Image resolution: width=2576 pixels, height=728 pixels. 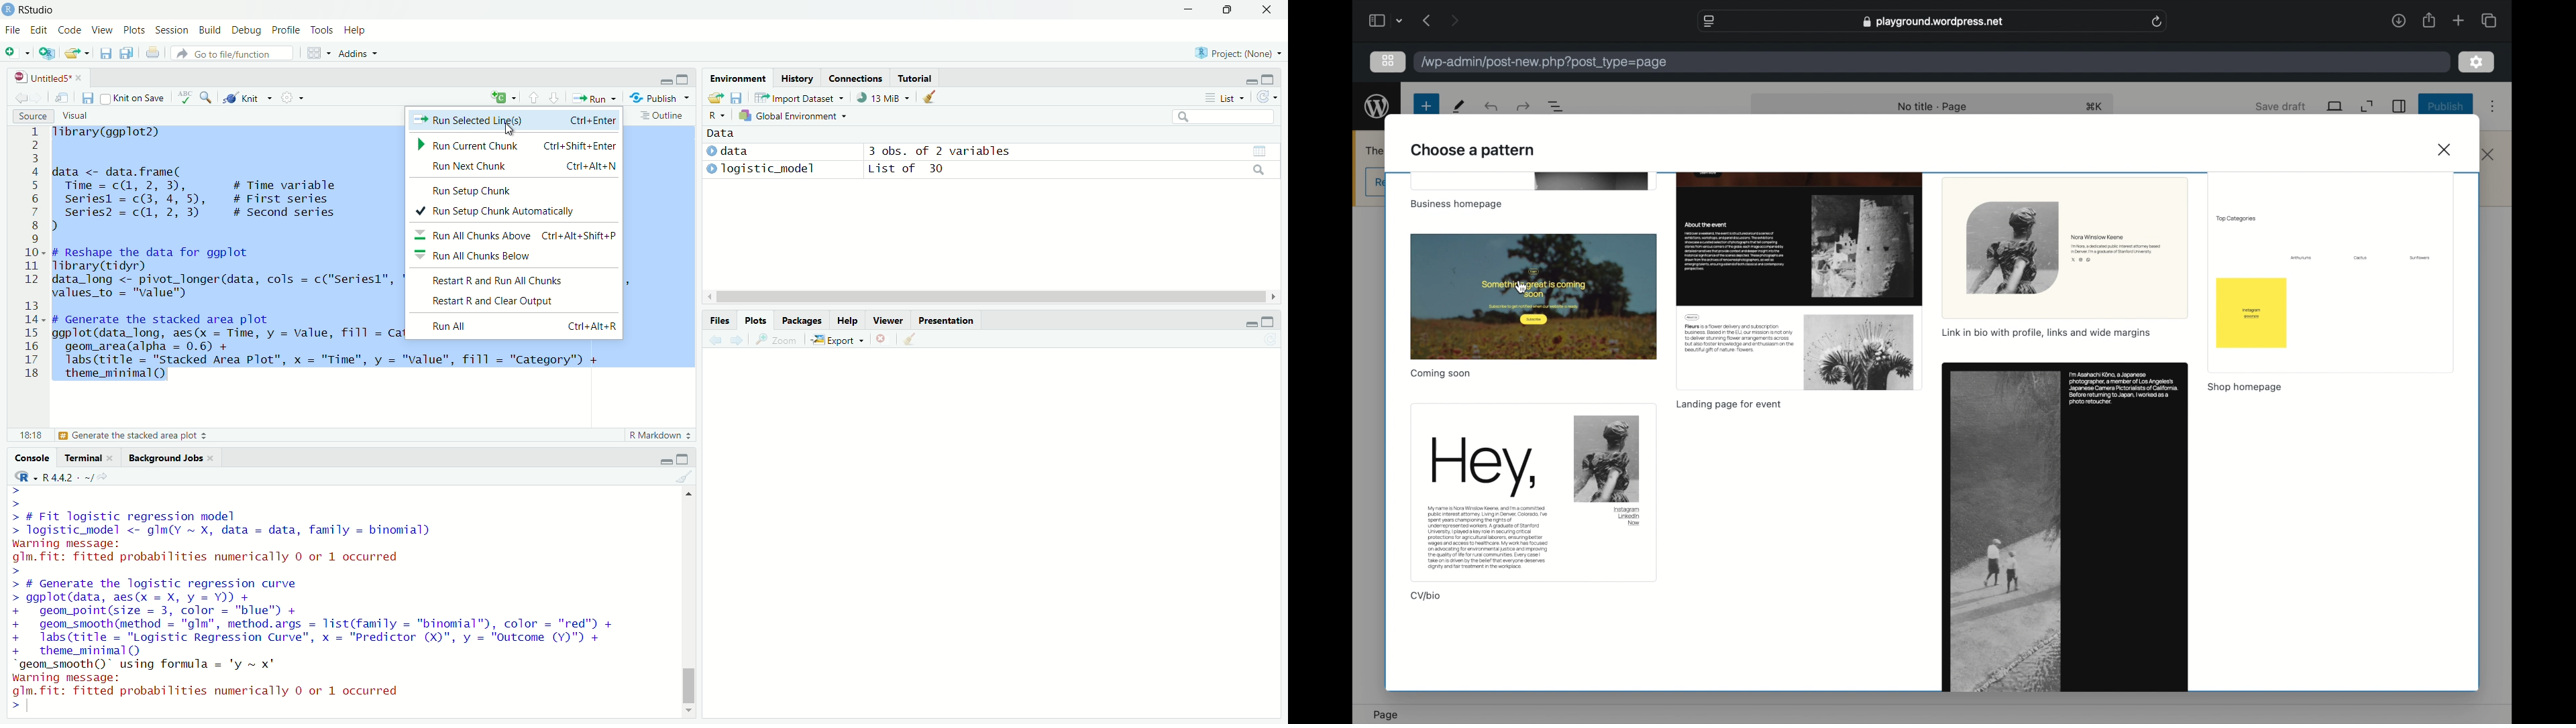 I want to click on publish, so click(x=2445, y=107).